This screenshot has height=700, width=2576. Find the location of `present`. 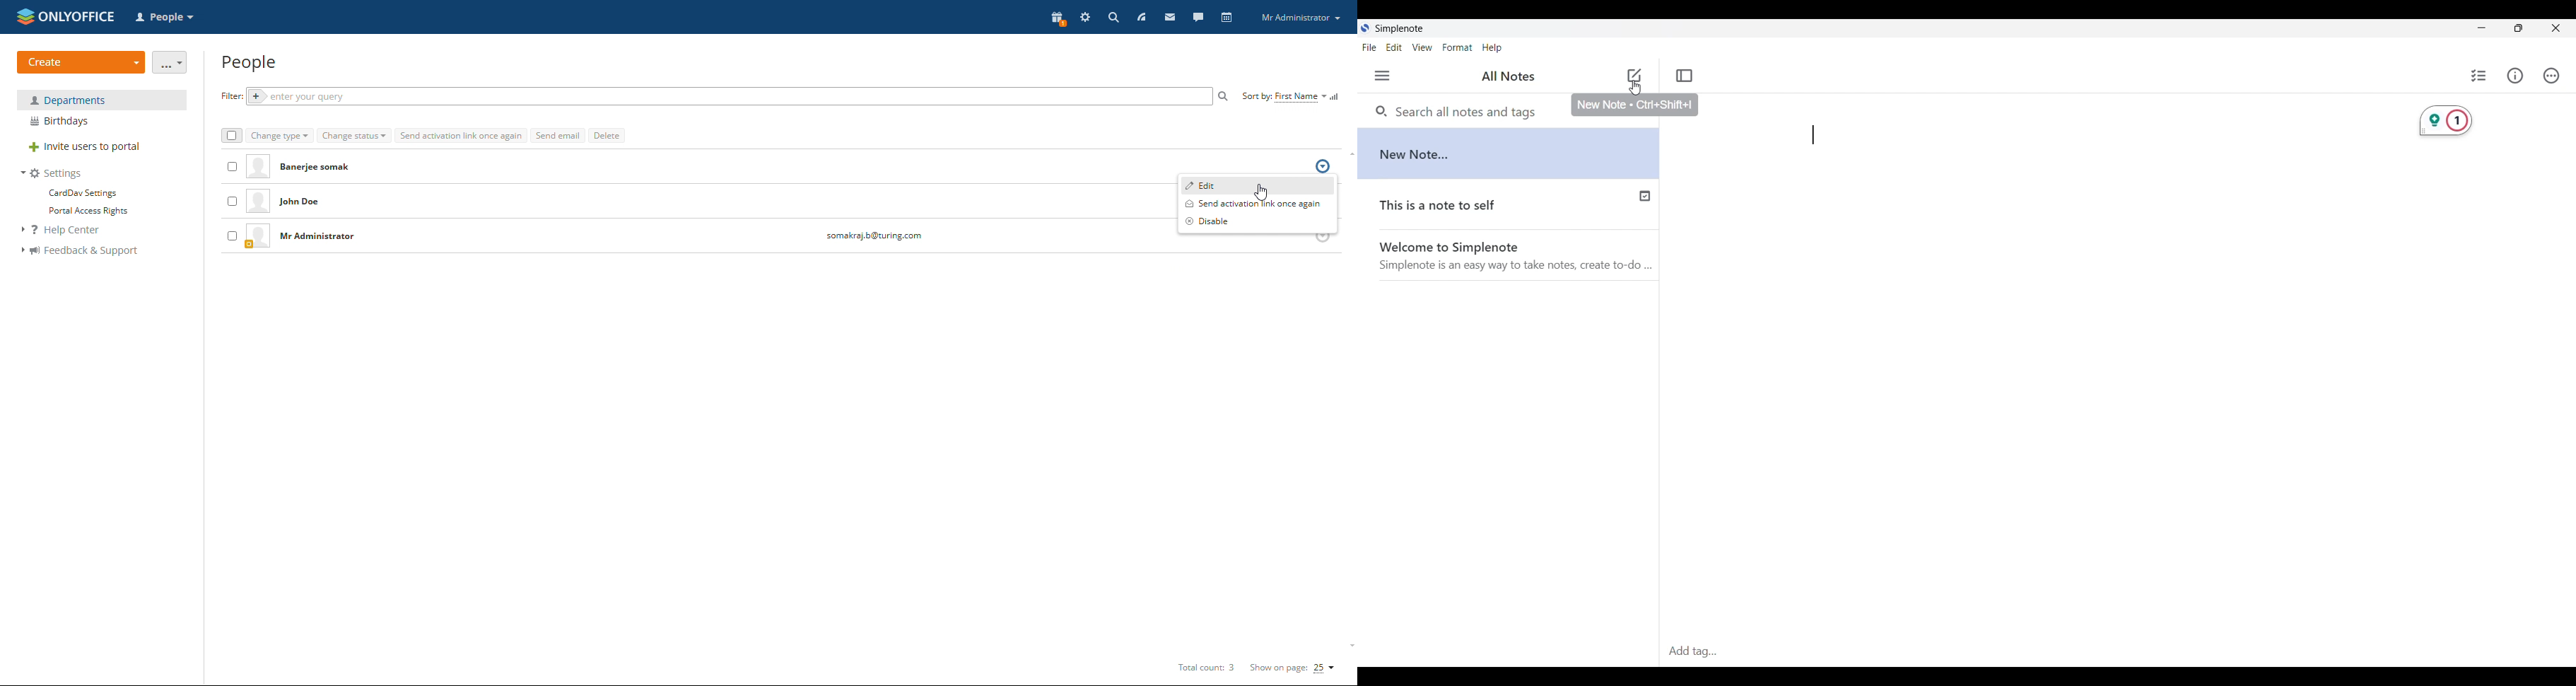

present is located at coordinates (1056, 19).